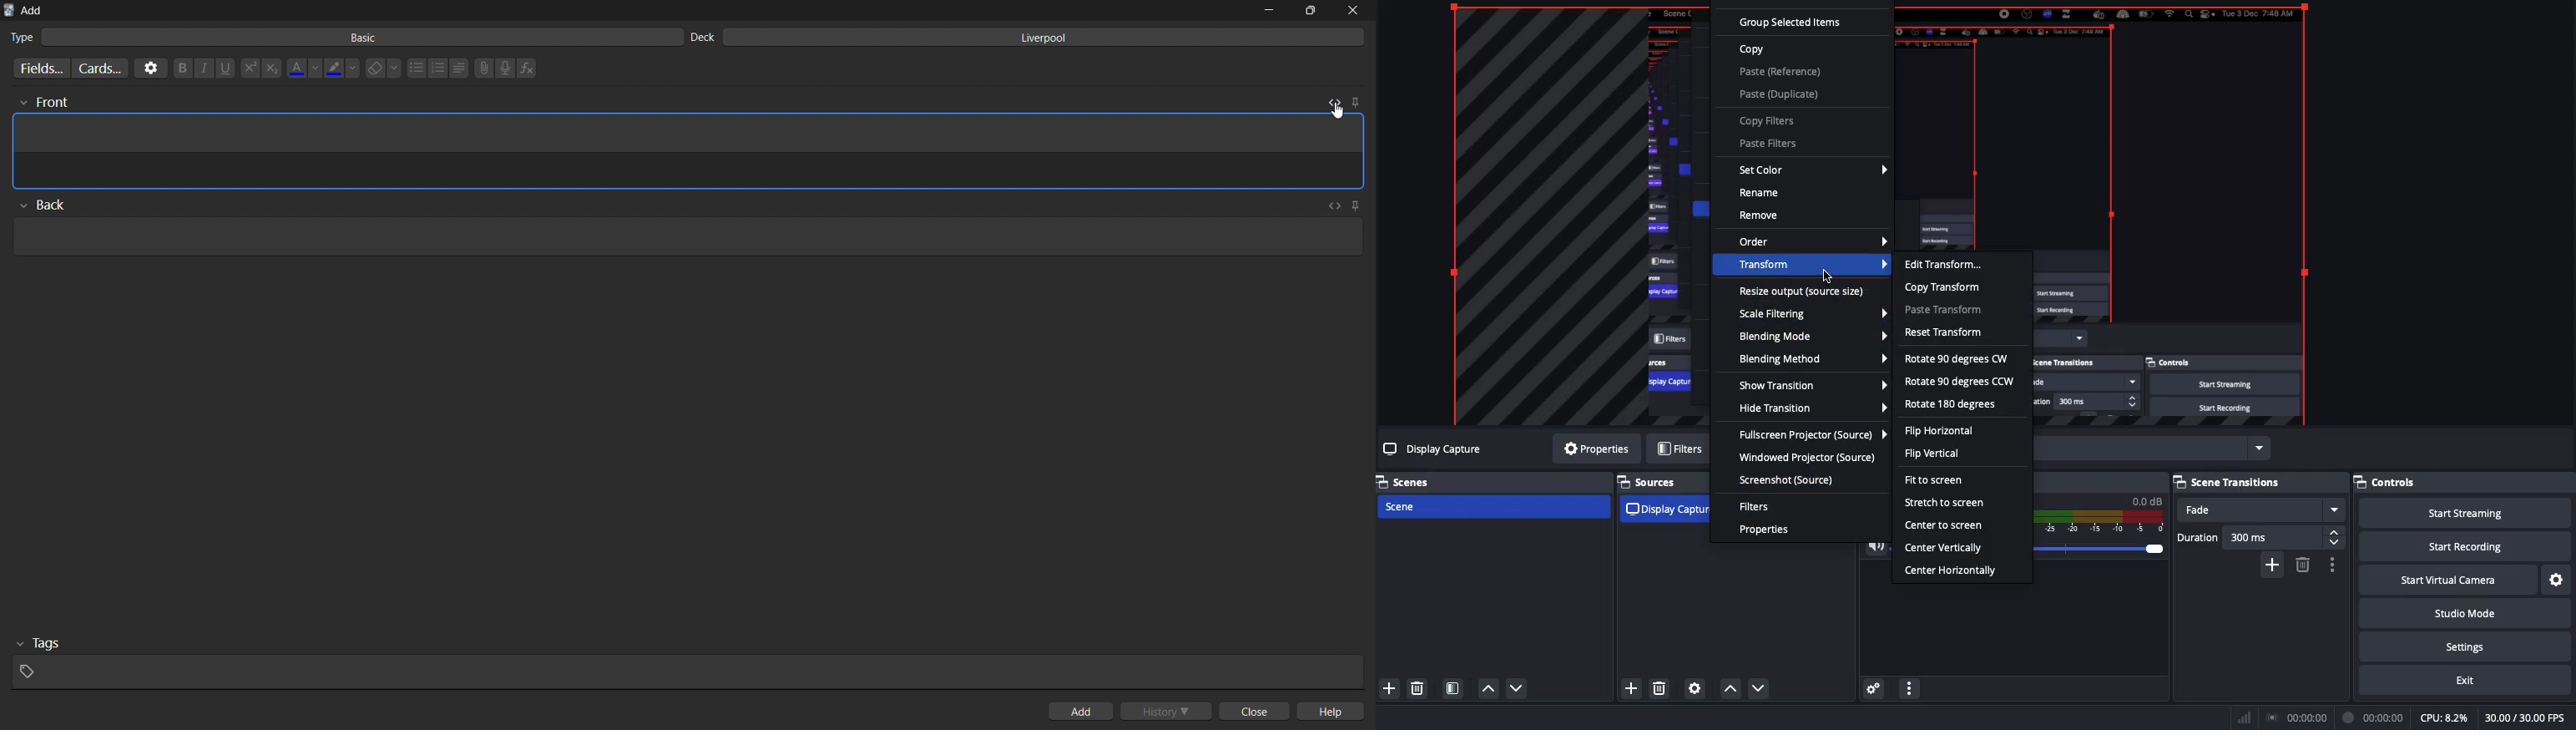  Describe the element at coordinates (1630, 692) in the screenshot. I see `add` at that location.